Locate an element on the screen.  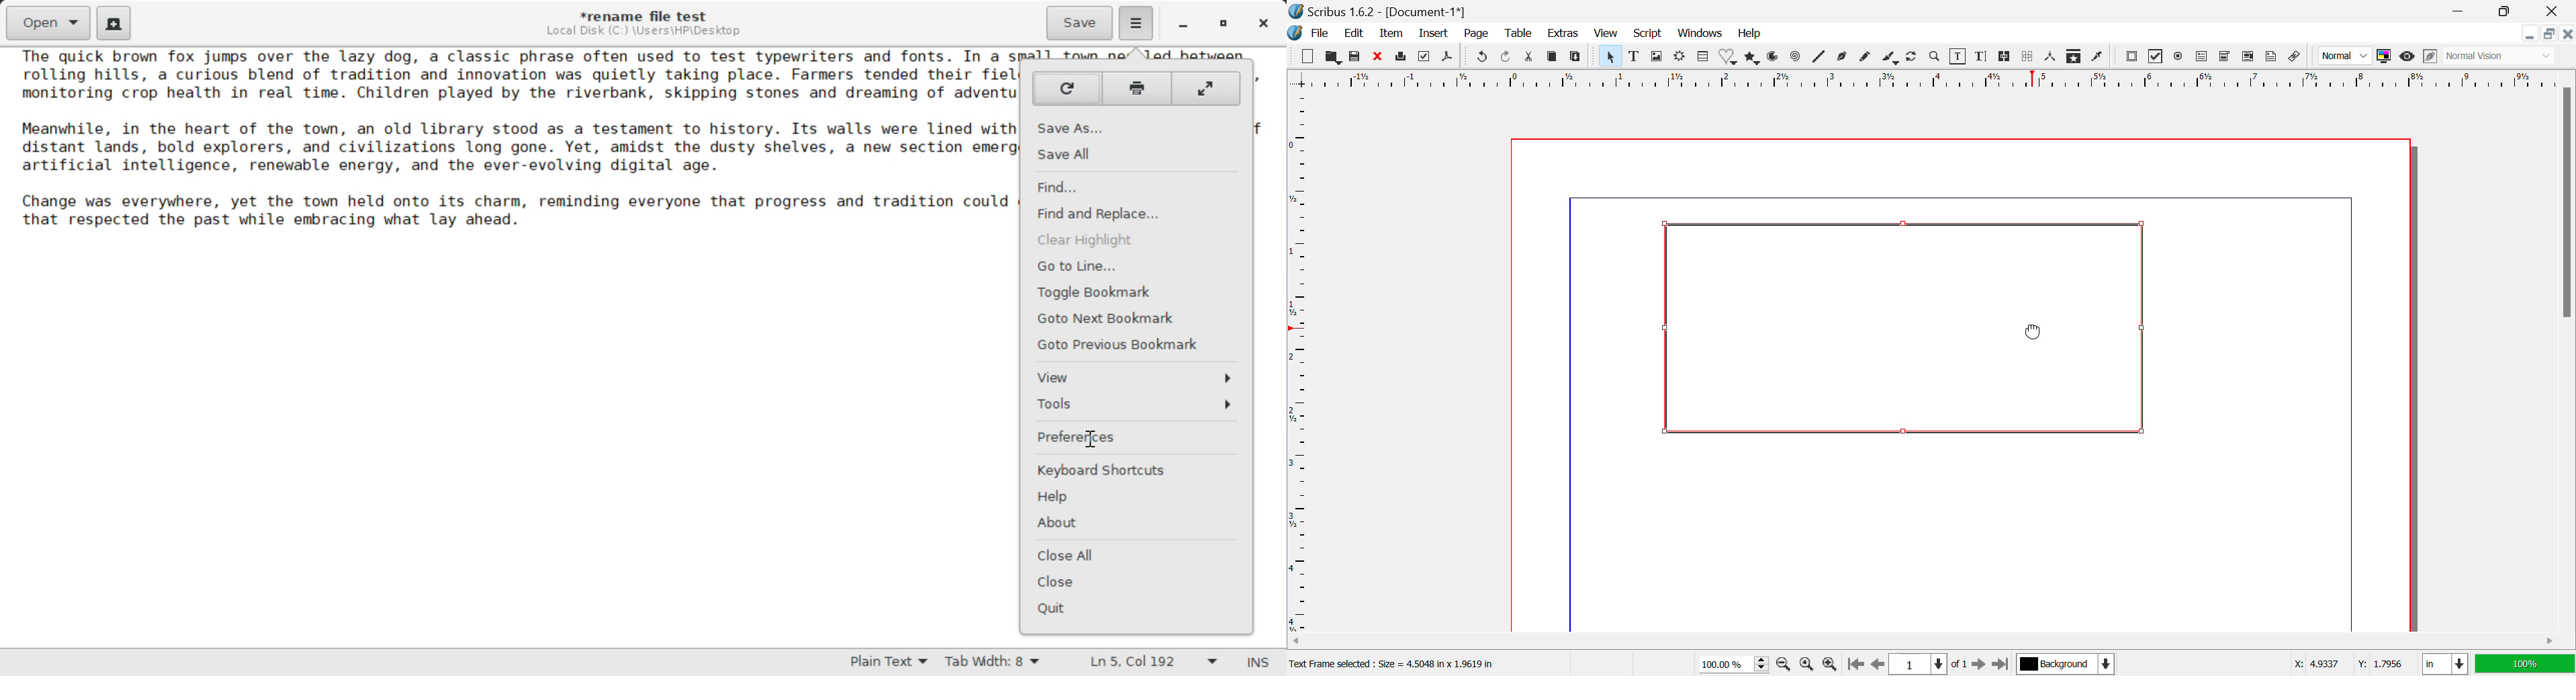
Cursor on Preferences Button is located at coordinates (1131, 438).